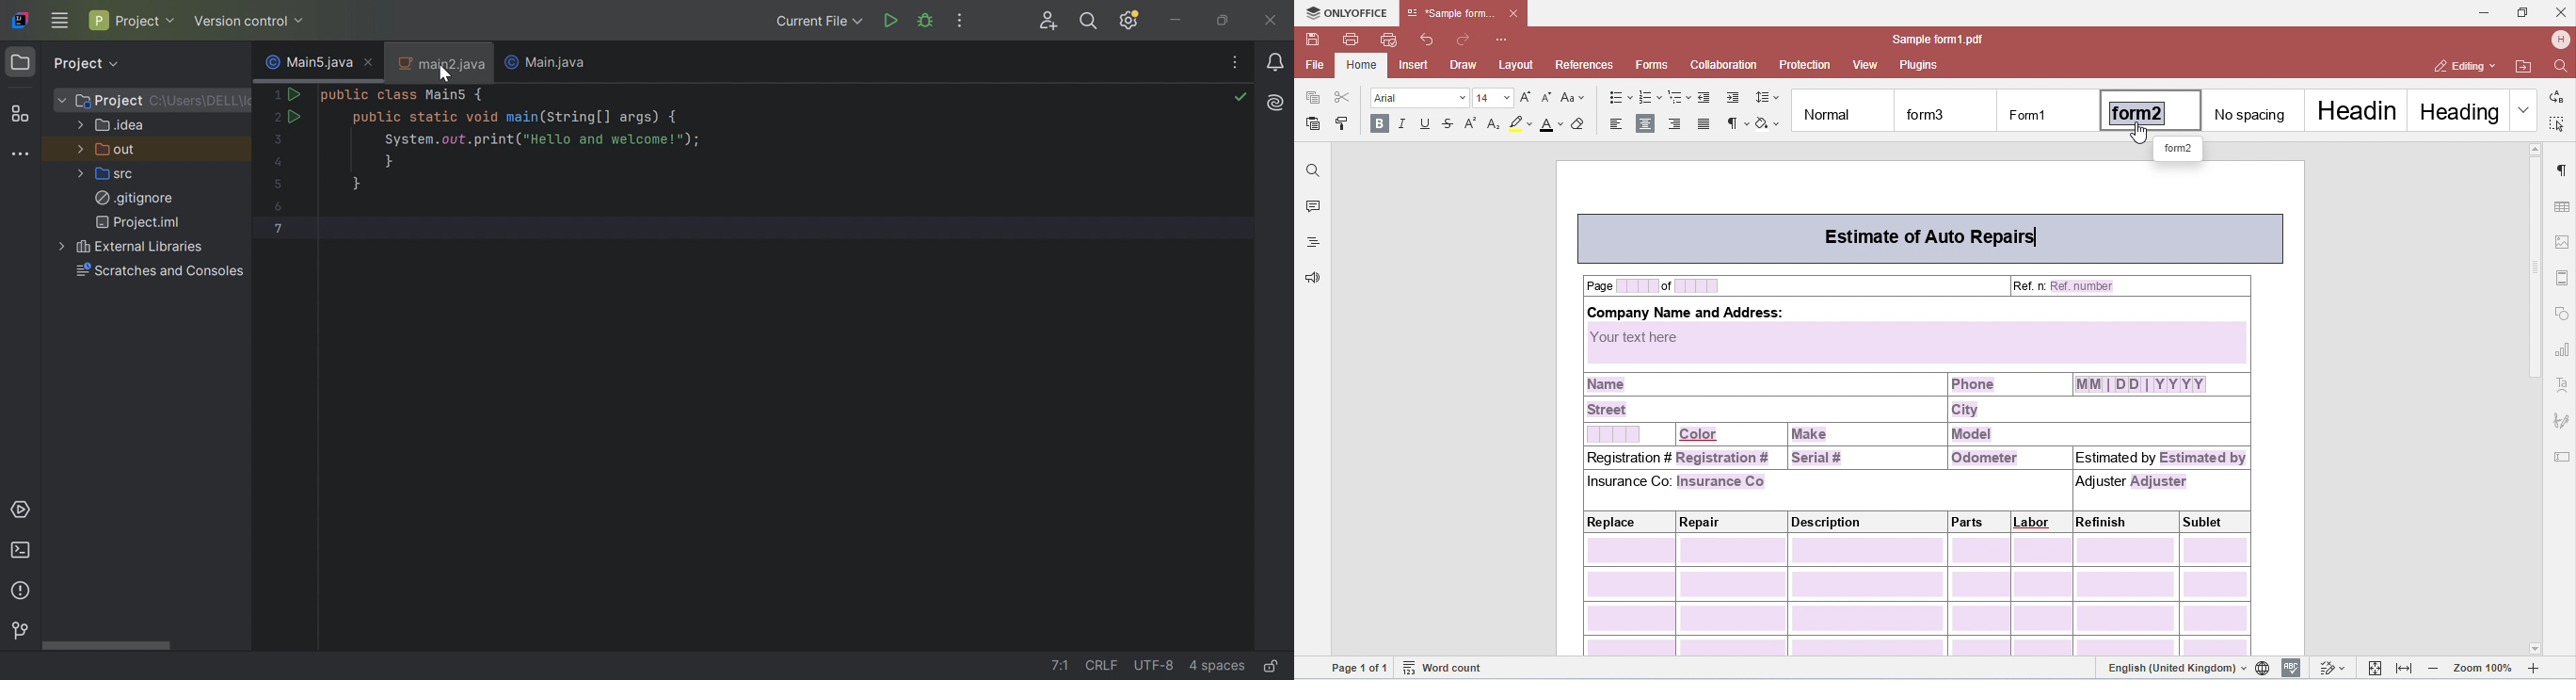  I want to click on public class Main5 {, so click(404, 95).